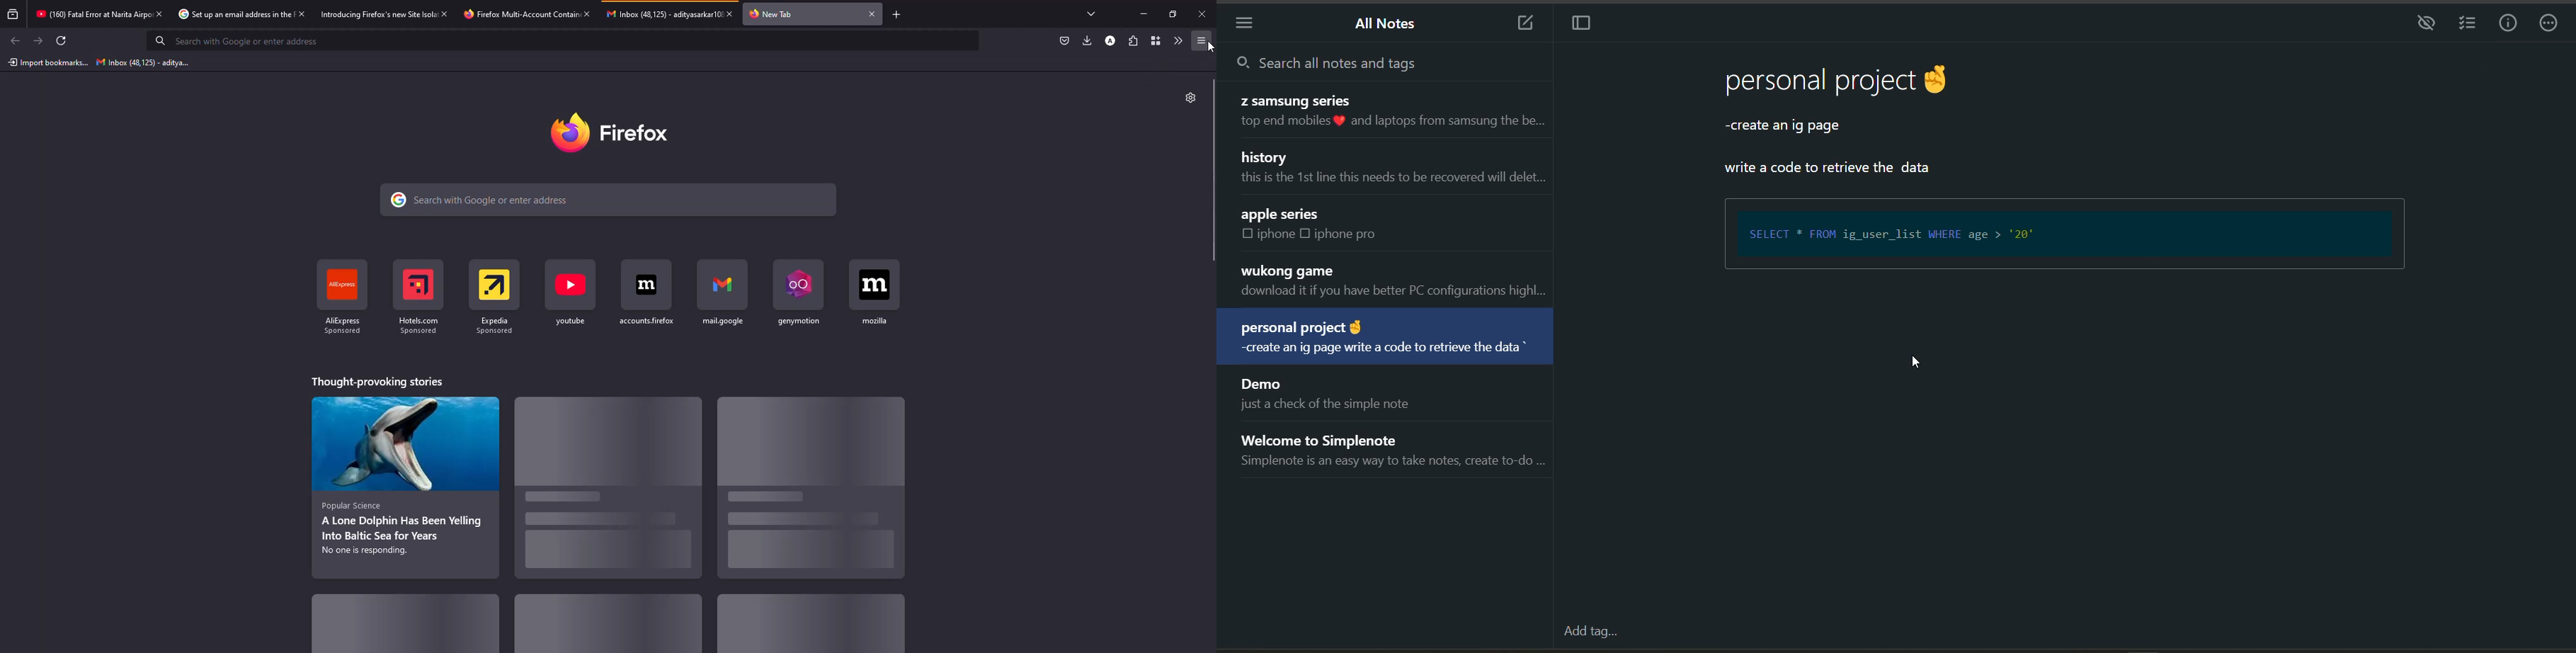 This screenshot has height=672, width=2576. Describe the element at coordinates (446, 13) in the screenshot. I see `close` at that location.